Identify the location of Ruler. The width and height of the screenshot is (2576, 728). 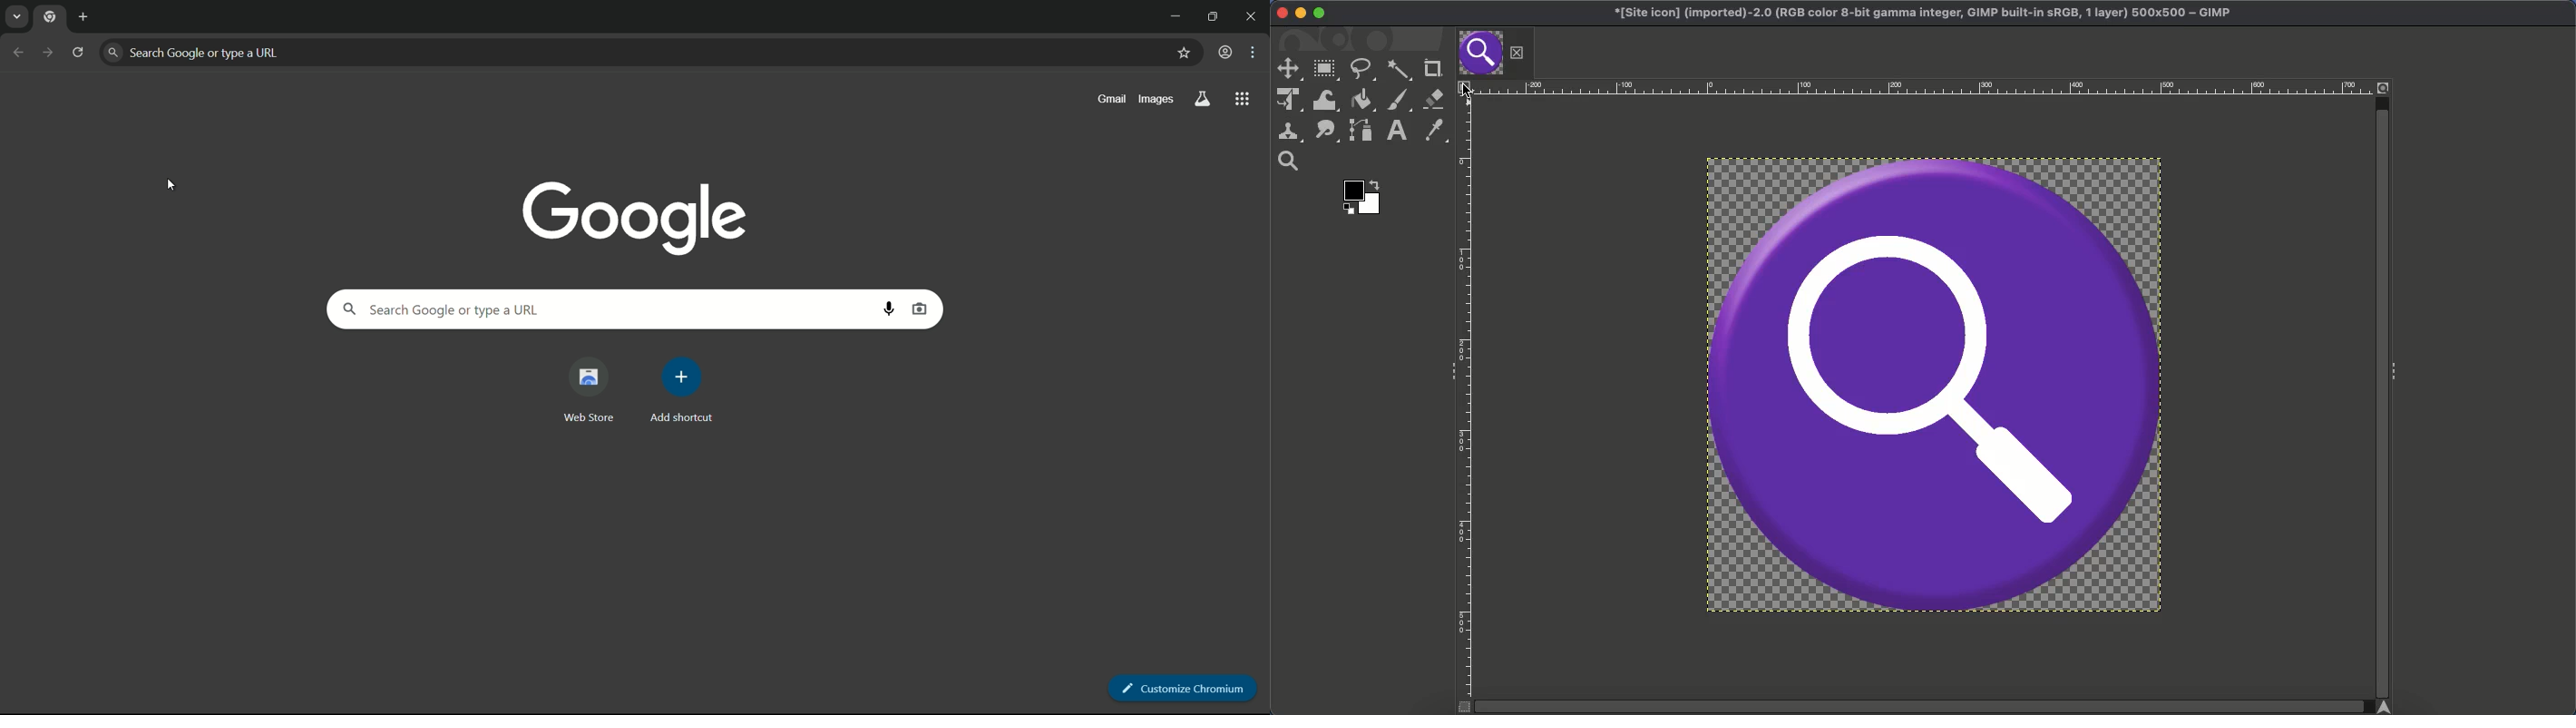
(1467, 397).